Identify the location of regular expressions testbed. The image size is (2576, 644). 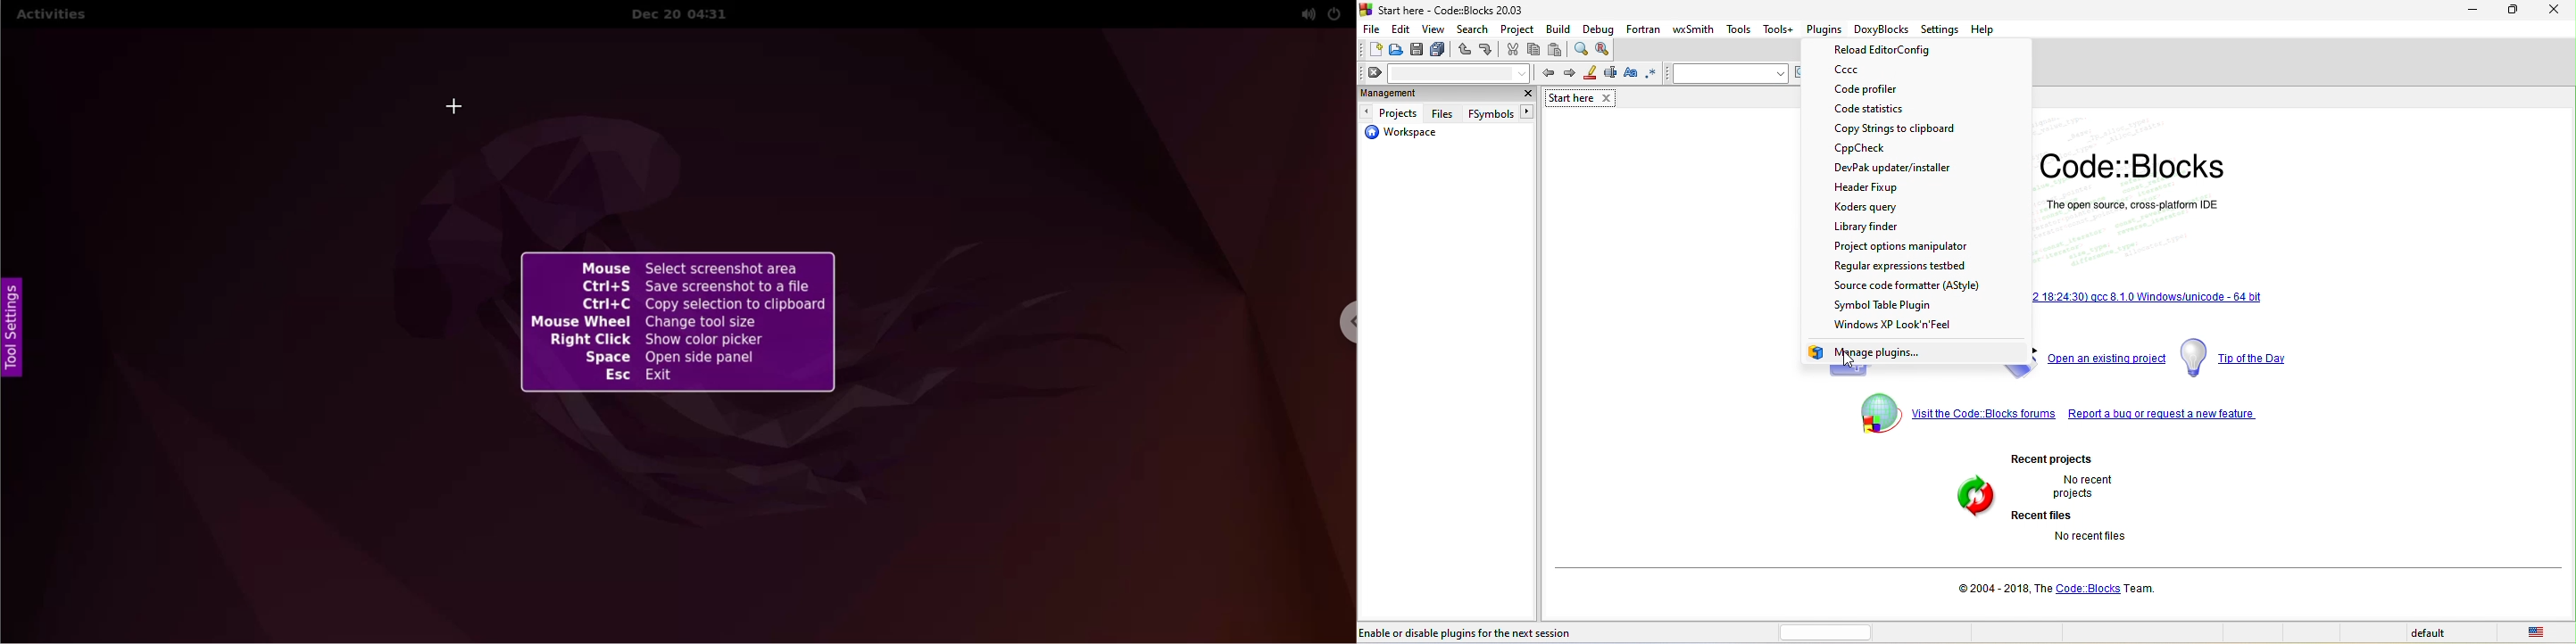
(1920, 265).